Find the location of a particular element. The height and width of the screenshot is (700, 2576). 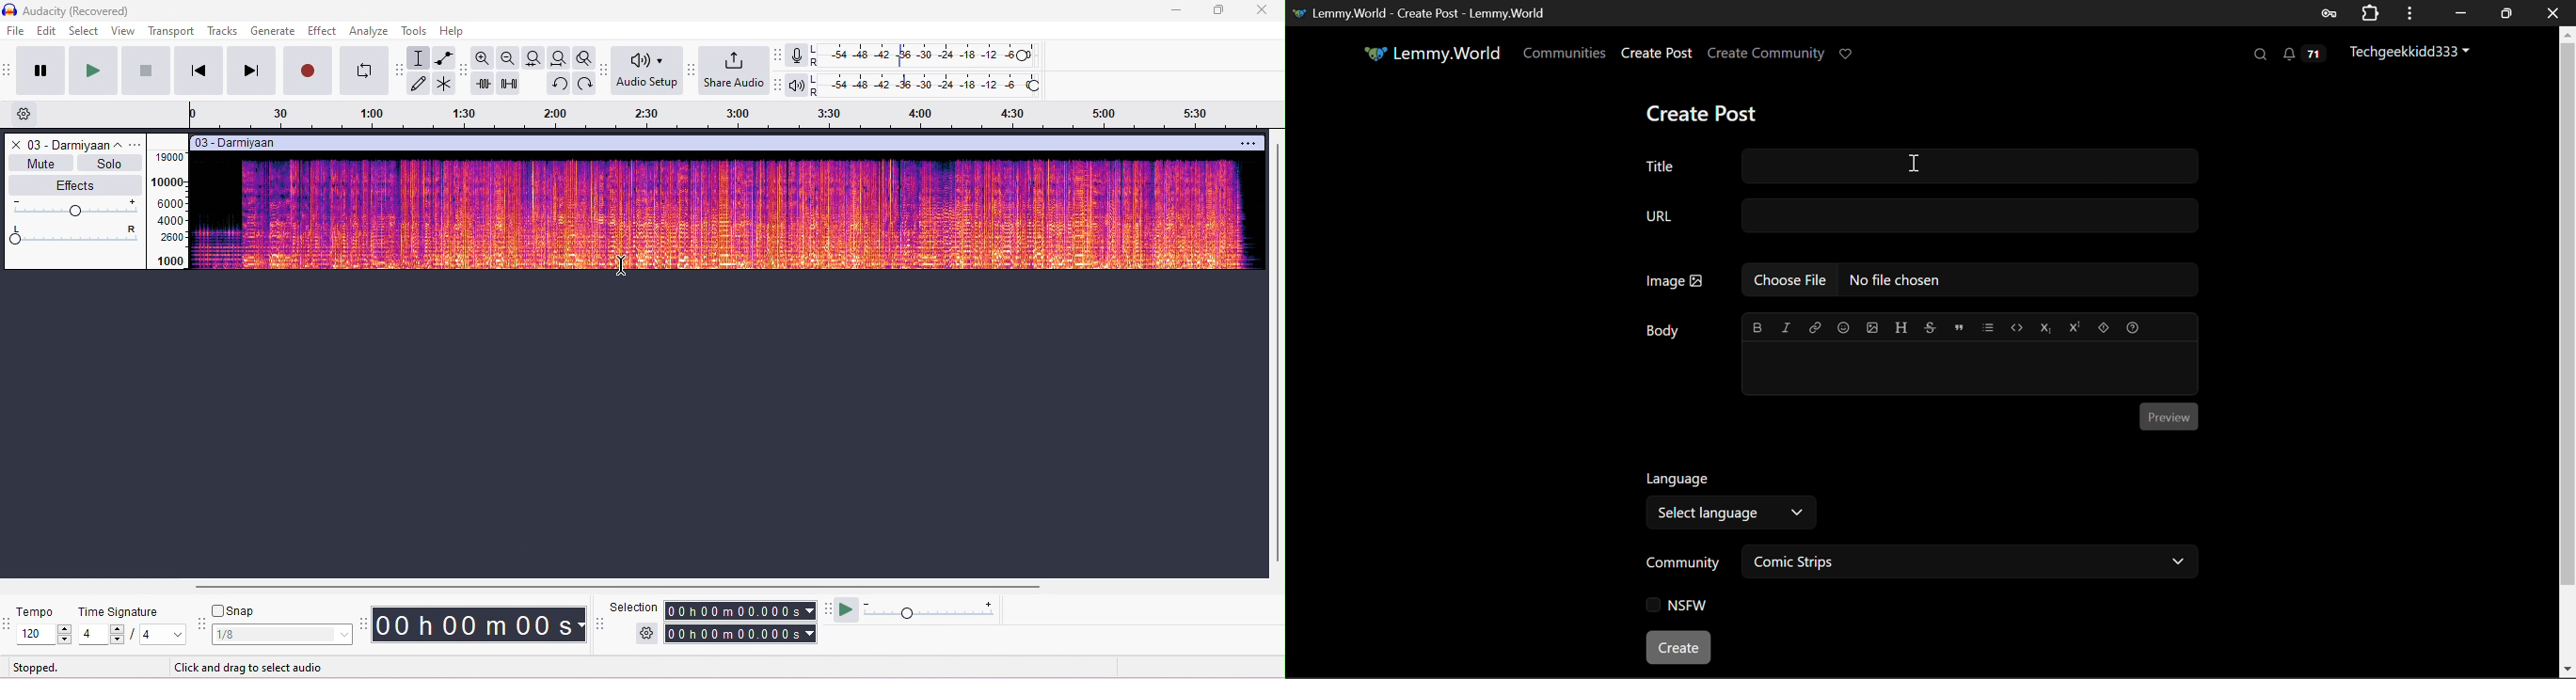

multi is located at coordinates (445, 85).